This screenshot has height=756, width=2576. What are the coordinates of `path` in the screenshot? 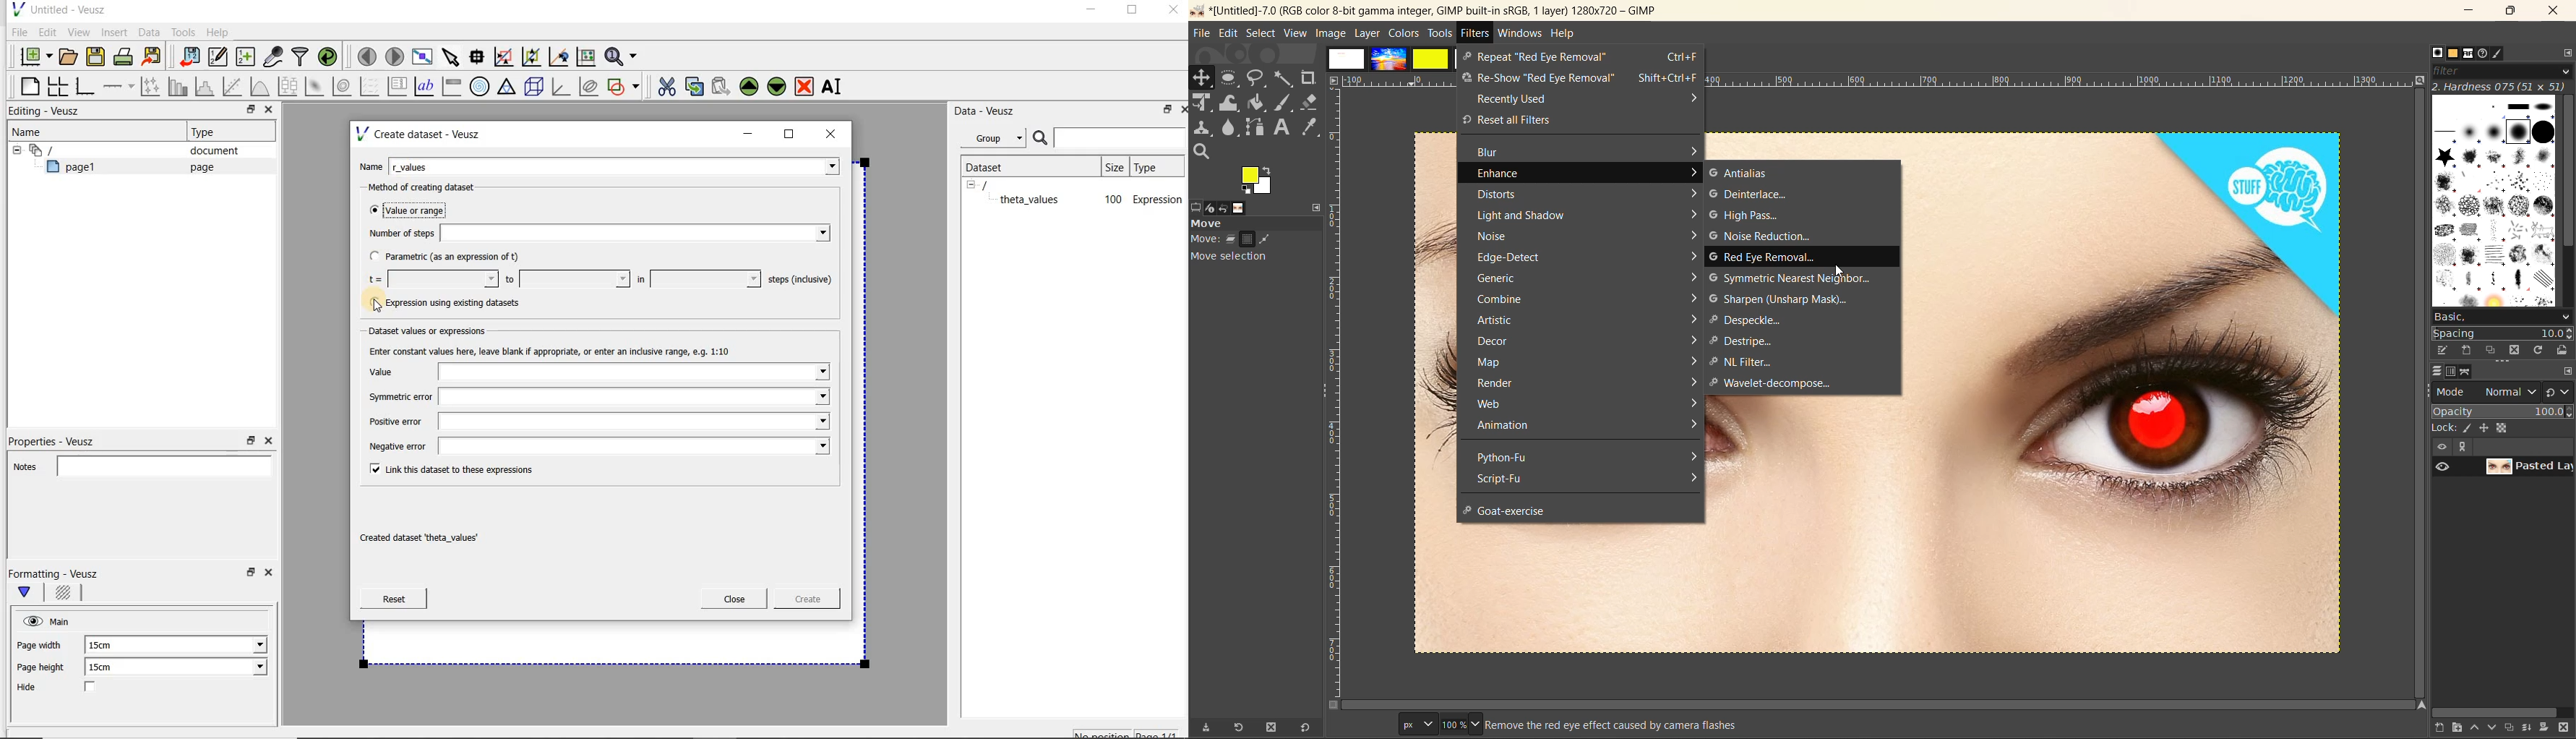 It's located at (2471, 373).